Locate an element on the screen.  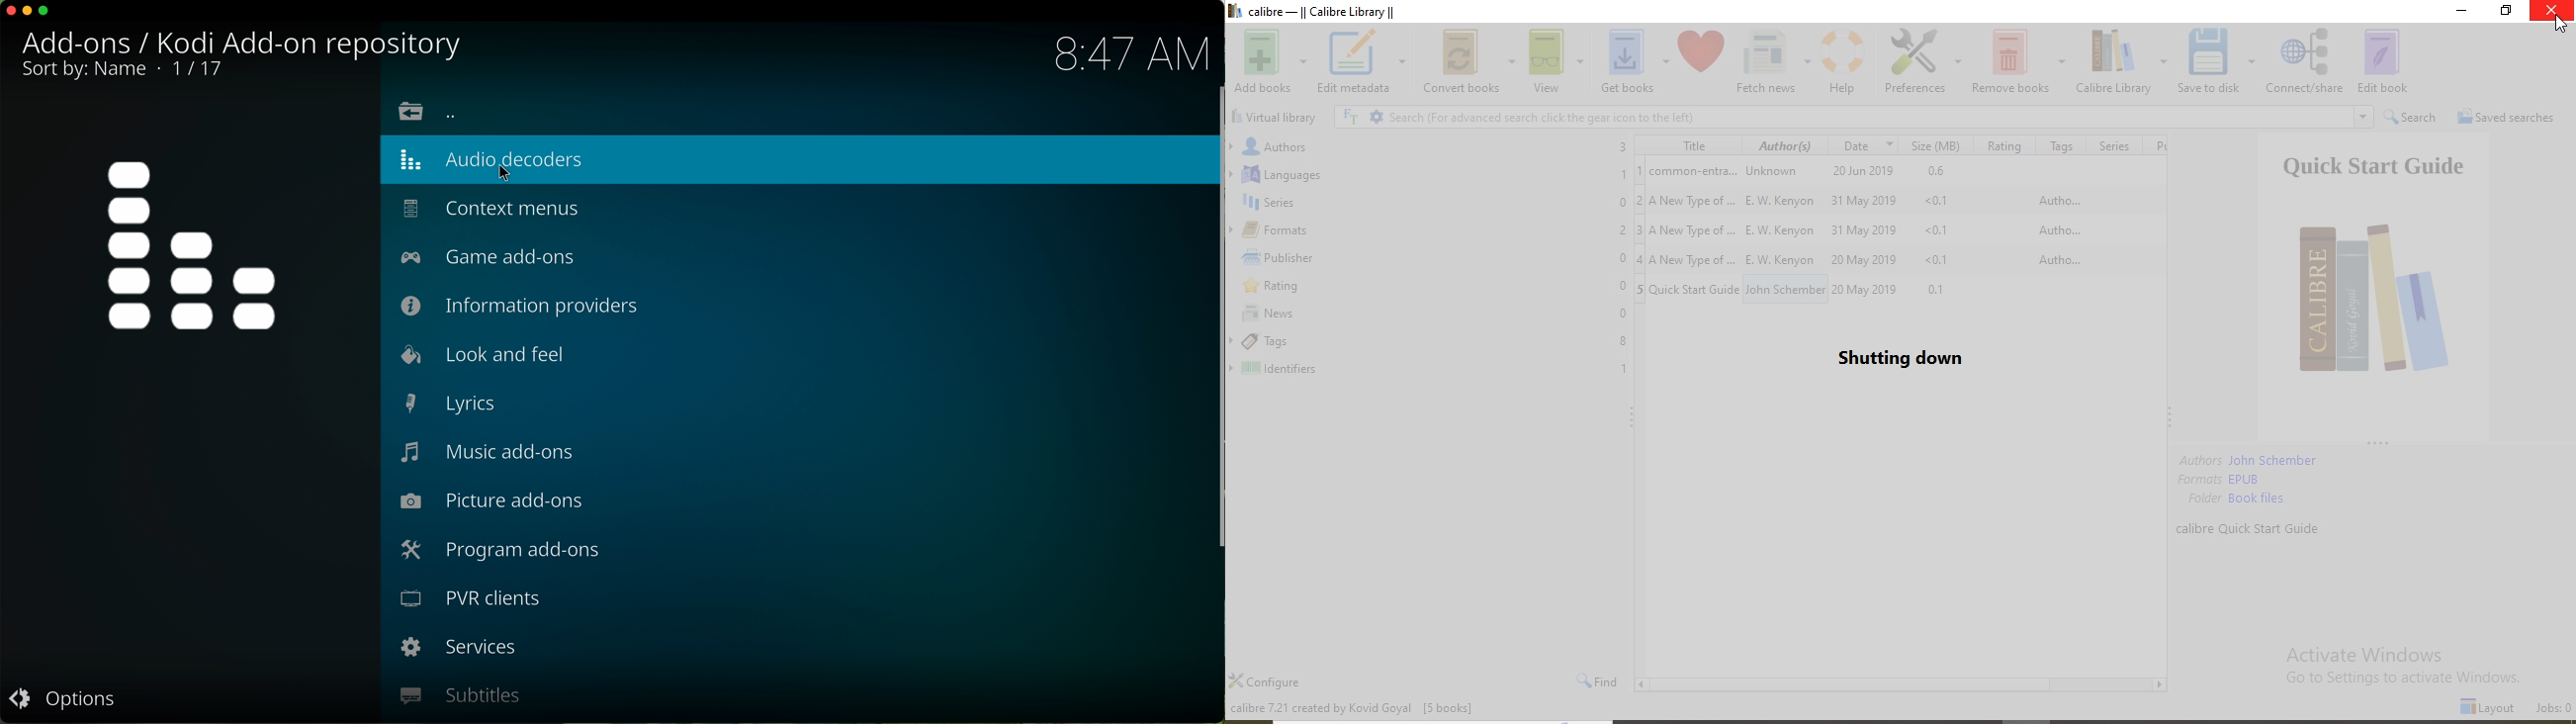
 is located at coordinates (1939, 261).